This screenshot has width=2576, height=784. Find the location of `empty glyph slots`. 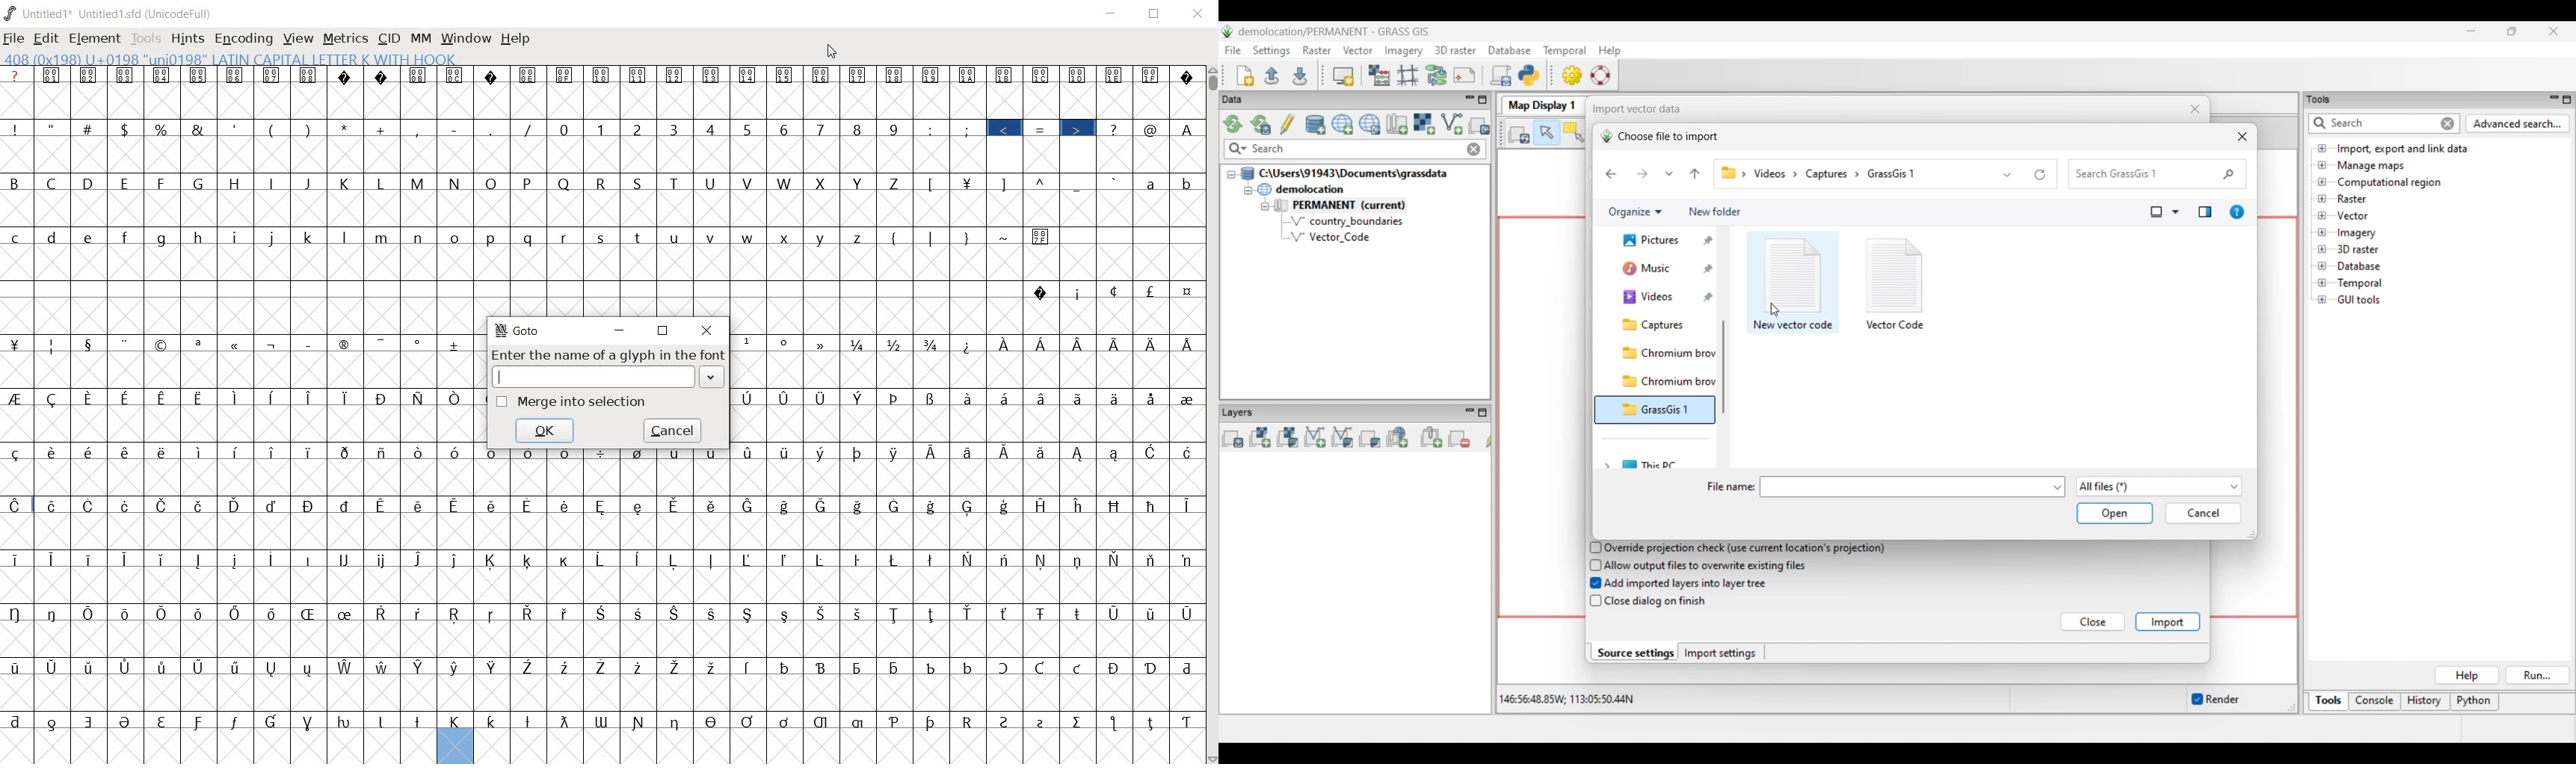

empty glyph slots is located at coordinates (599, 100).